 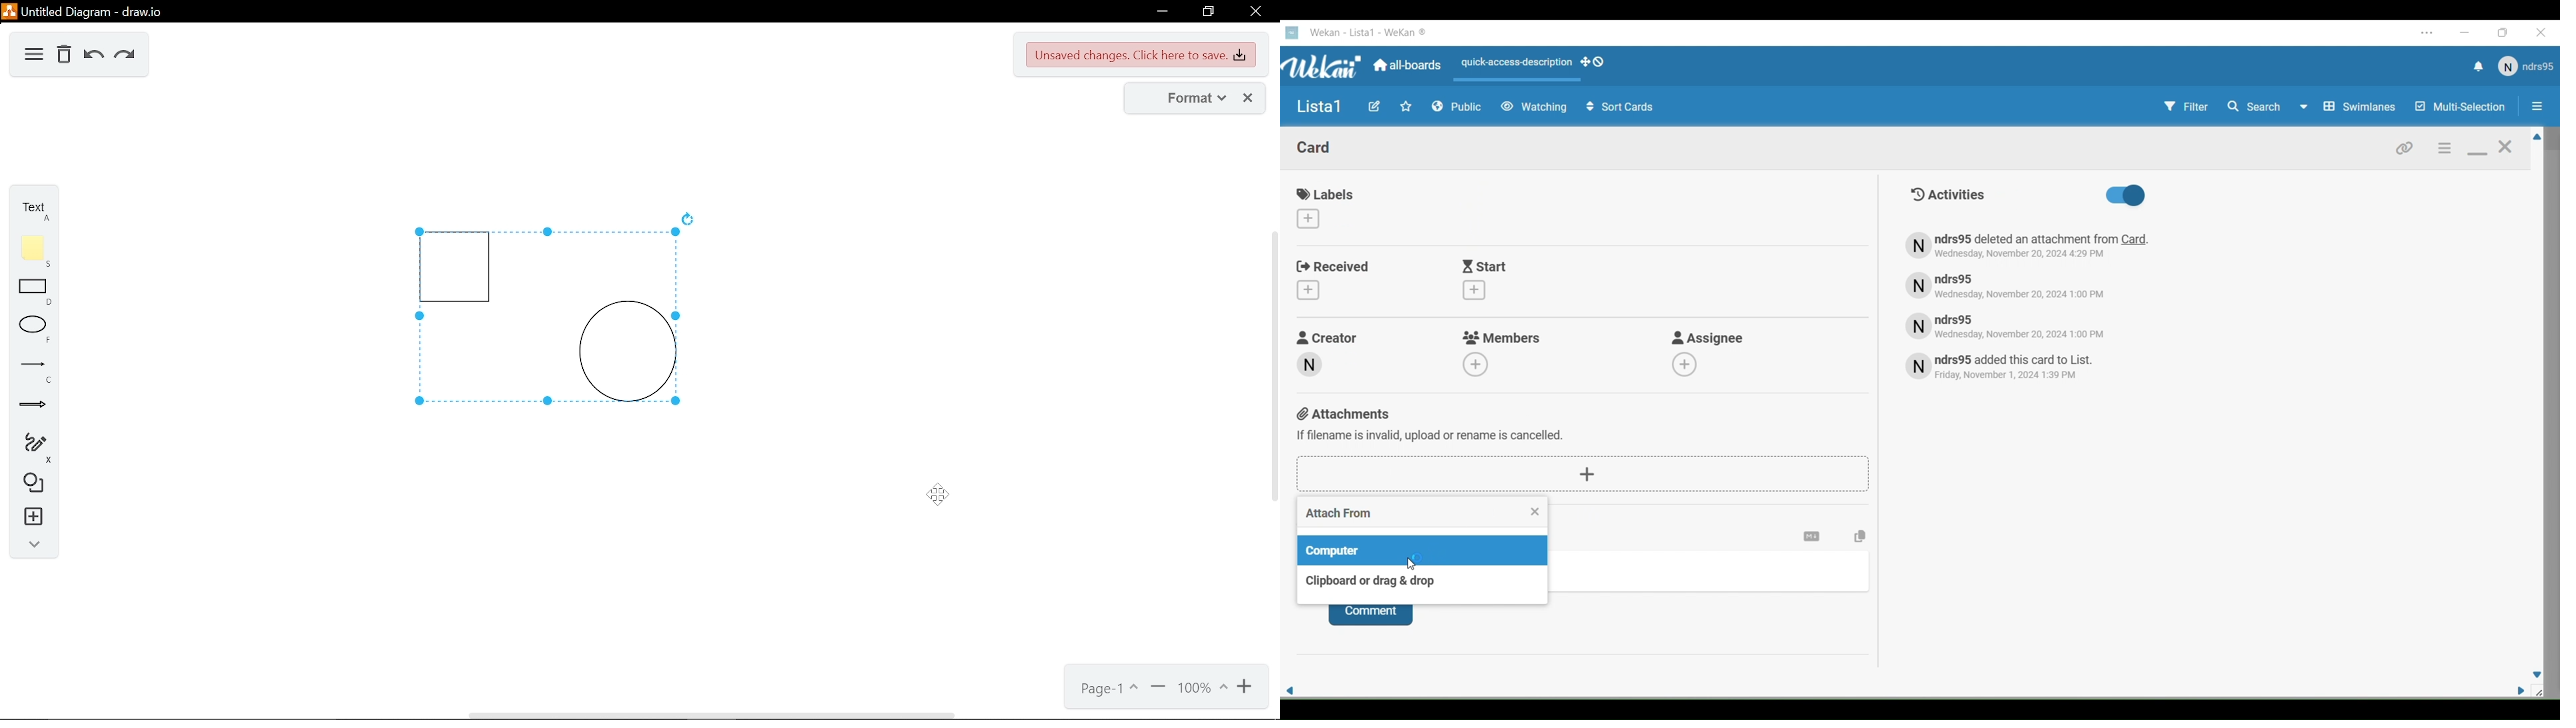 What do you see at coordinates (2428, 33) in the screenshot?
I see `Settings and more` at bounding box center [2428, 33].